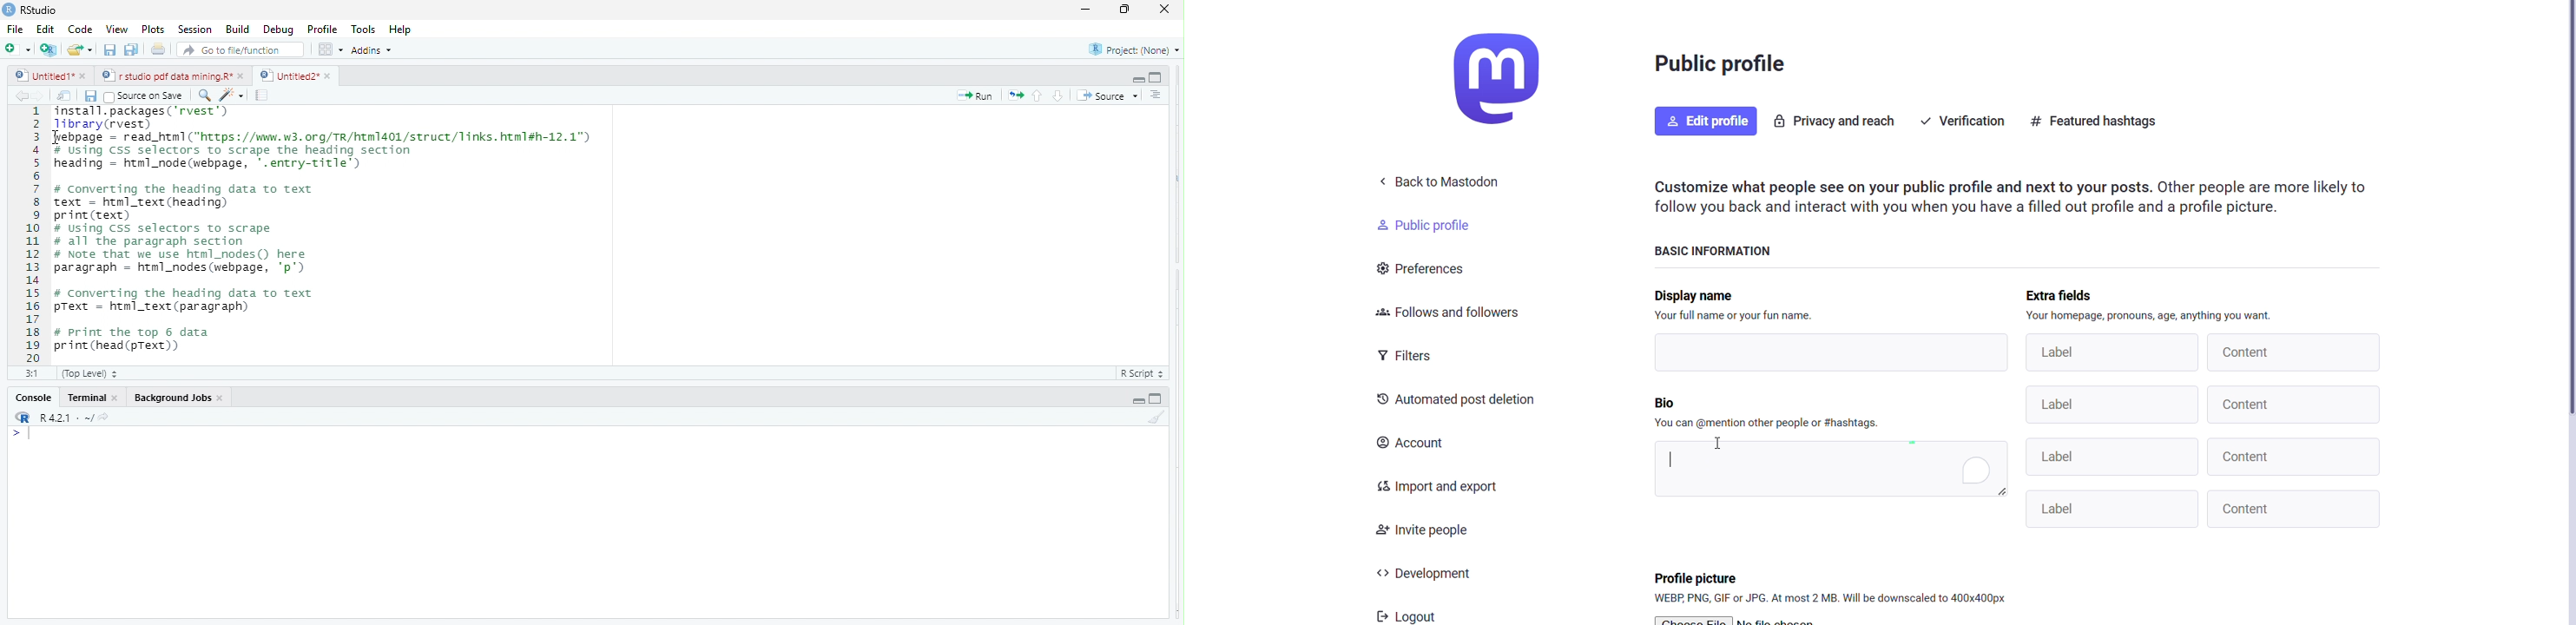 The height and width of the screenshot is (644, 2576). What do you see at coordinates (78, 418) in the screenshot?
I see ` R421: ~/` at bounding box center [78, 418].